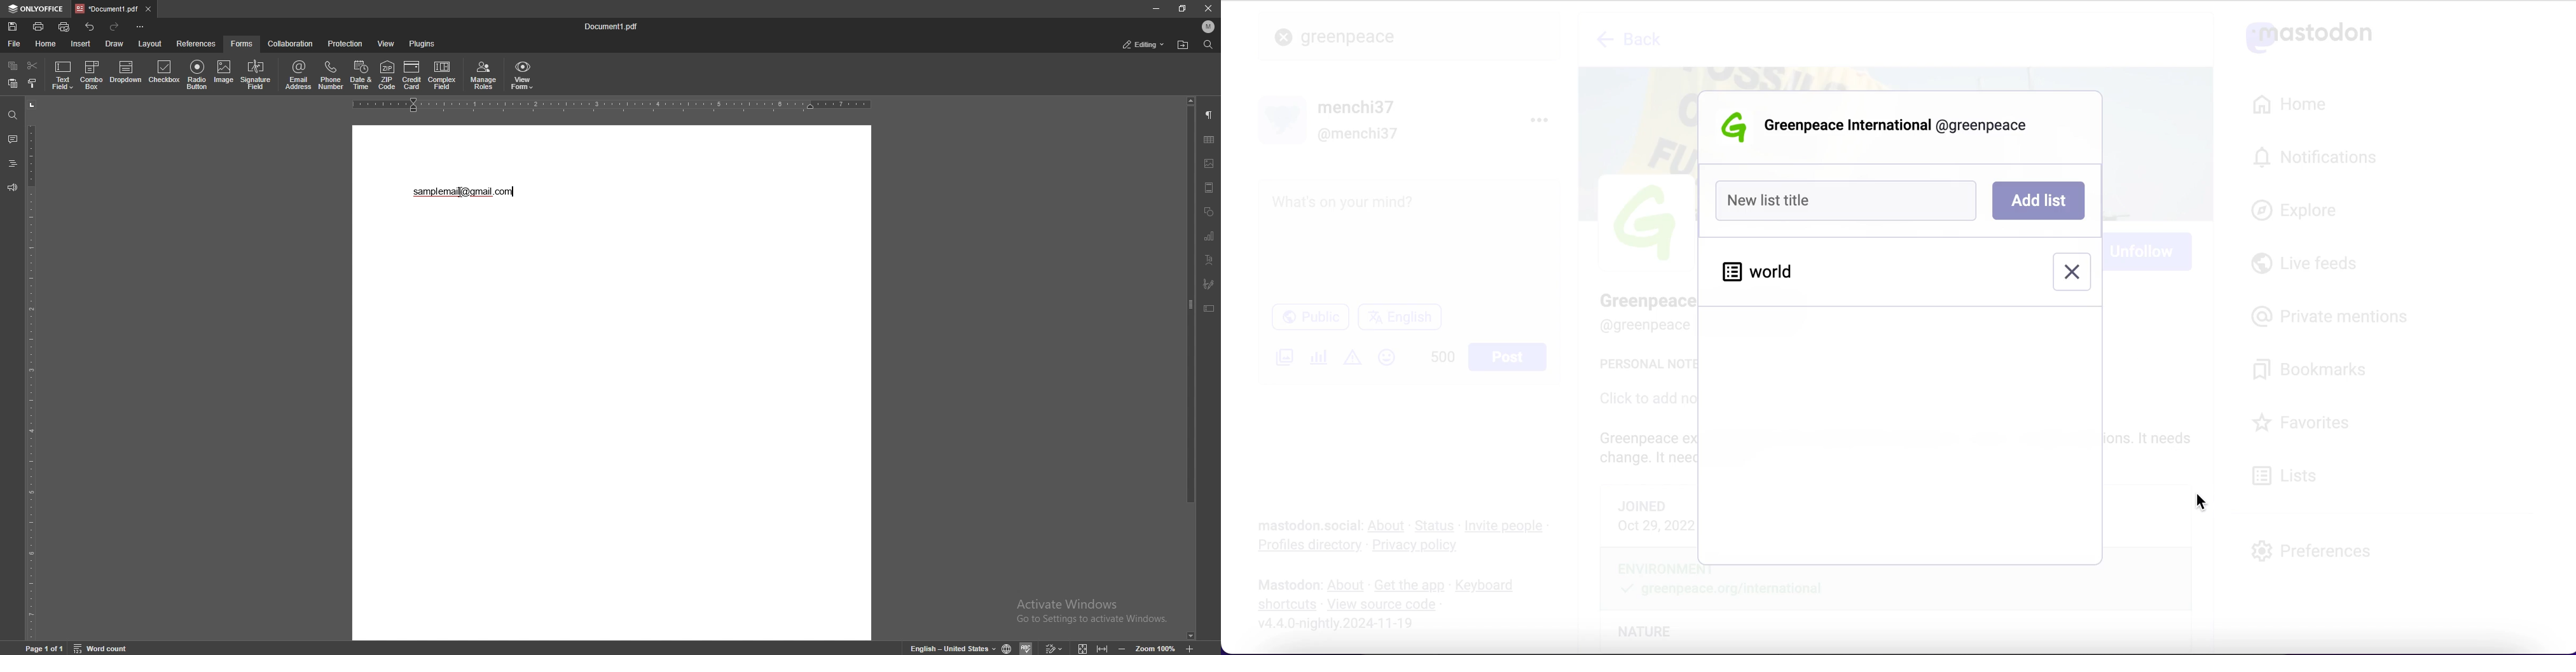 The width and height of the screenshot is (2576, 672). I want to click on track changes, so click(1054, 647).